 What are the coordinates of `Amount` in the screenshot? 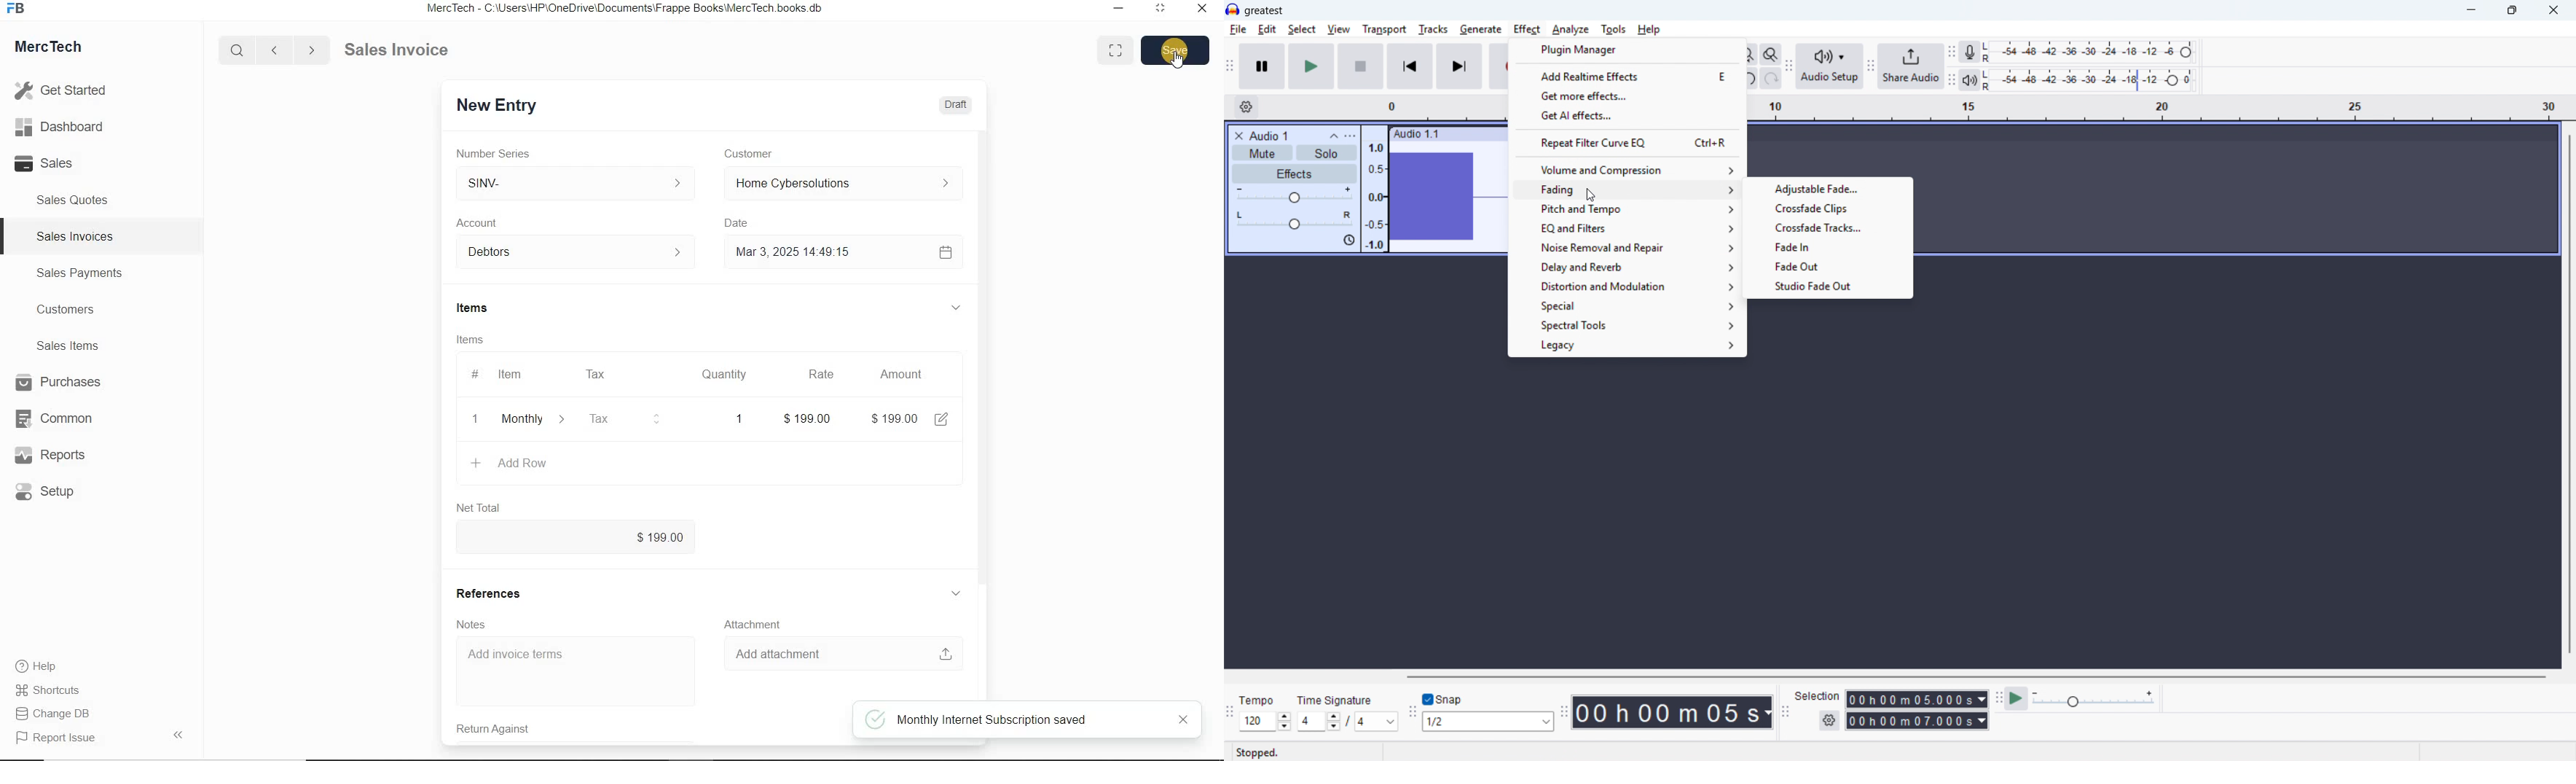 It's located at (900, 375).